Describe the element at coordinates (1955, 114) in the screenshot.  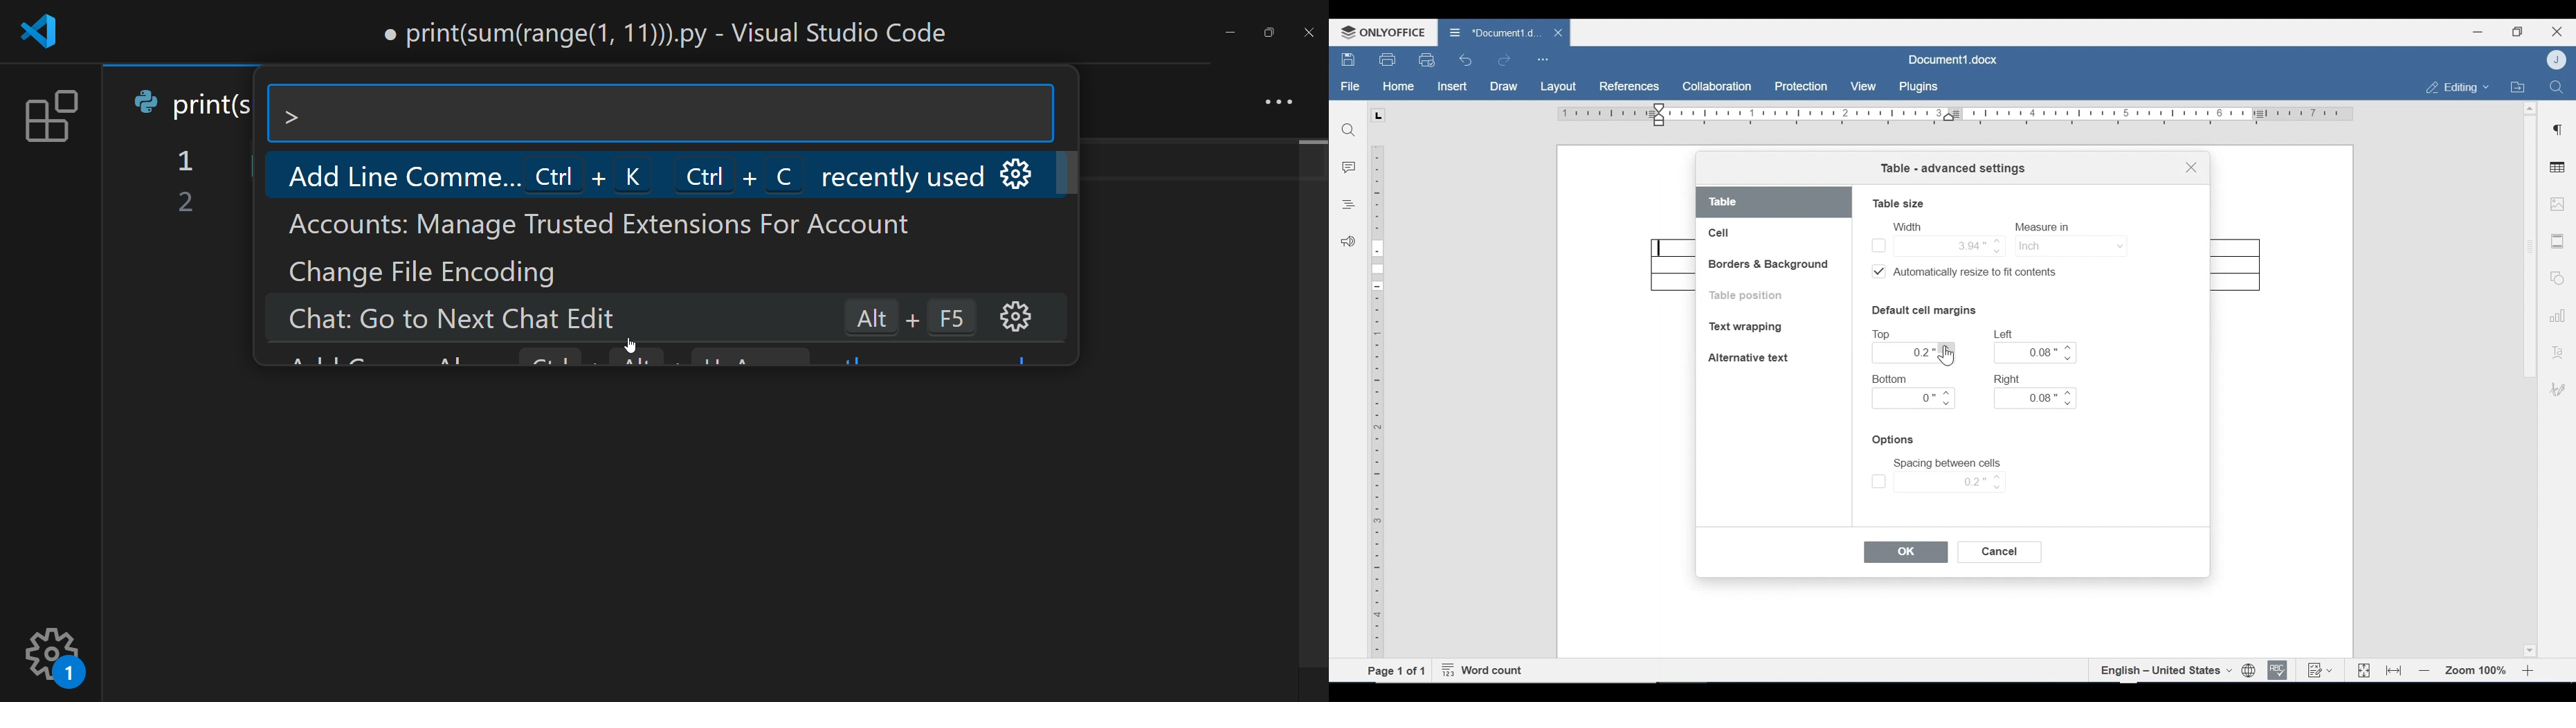
I see `Horizontal Ruler` at that location.